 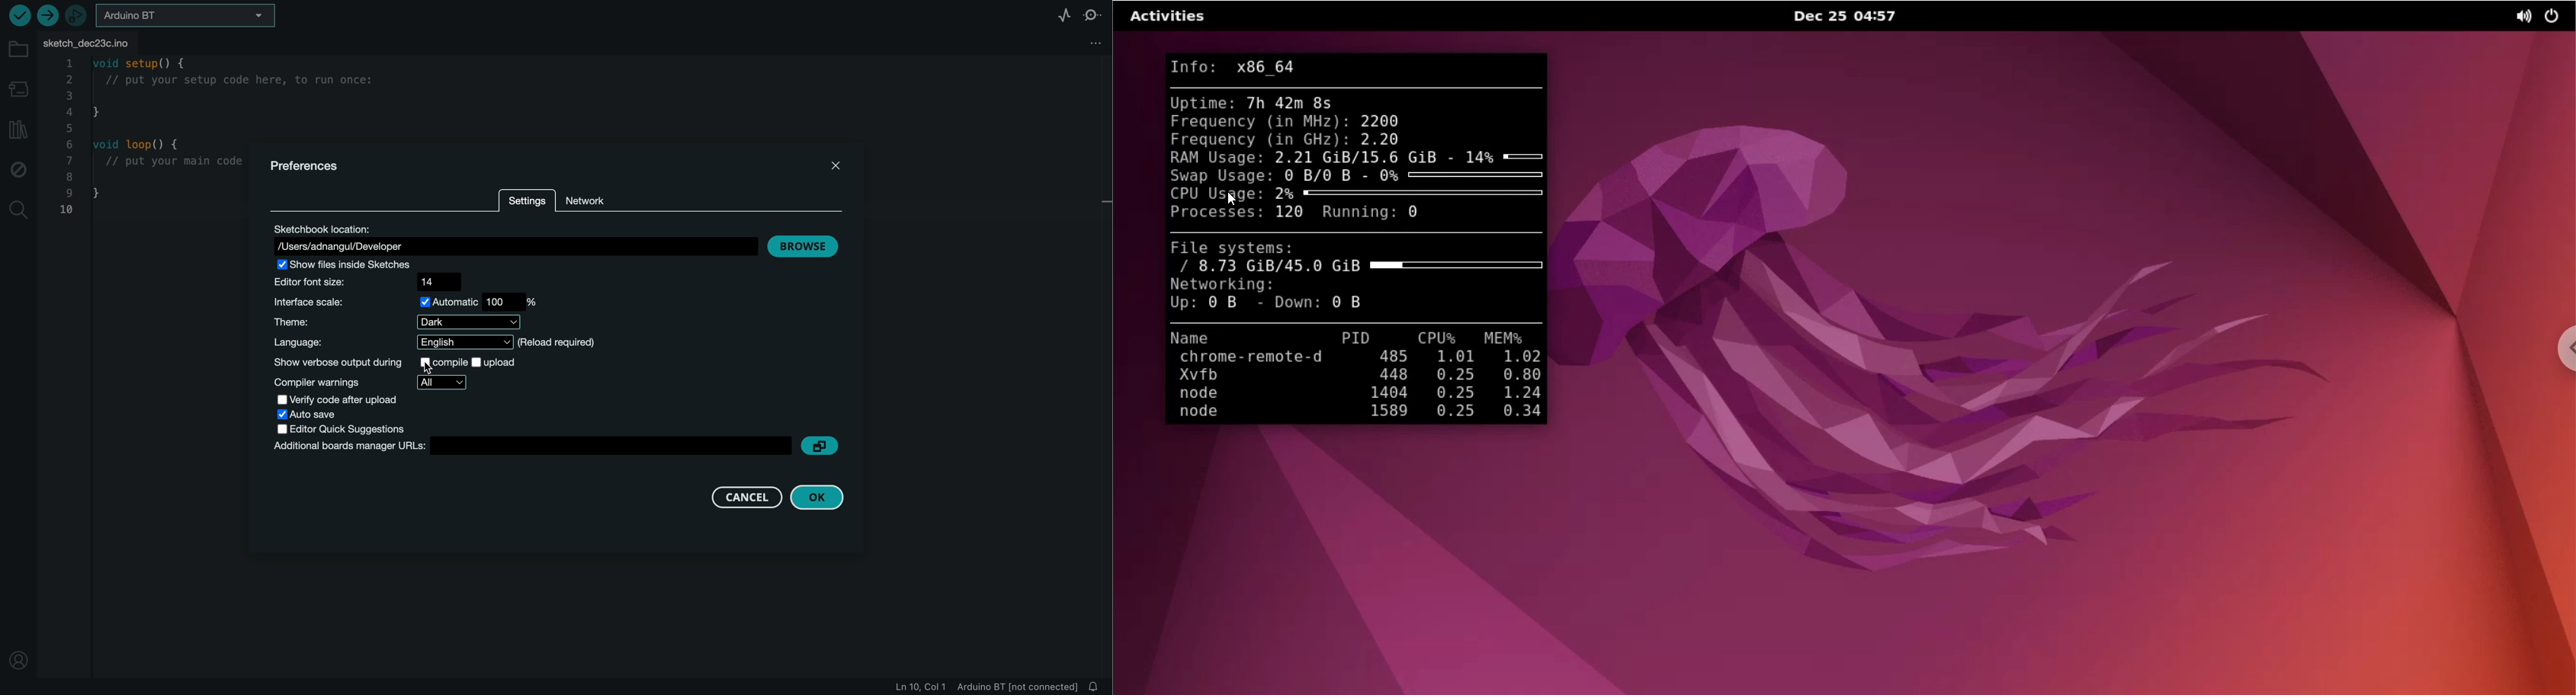 What do you see at coordinates (817, 498) in the screenshot?
I see `ok` at bounding box center [817, 498].